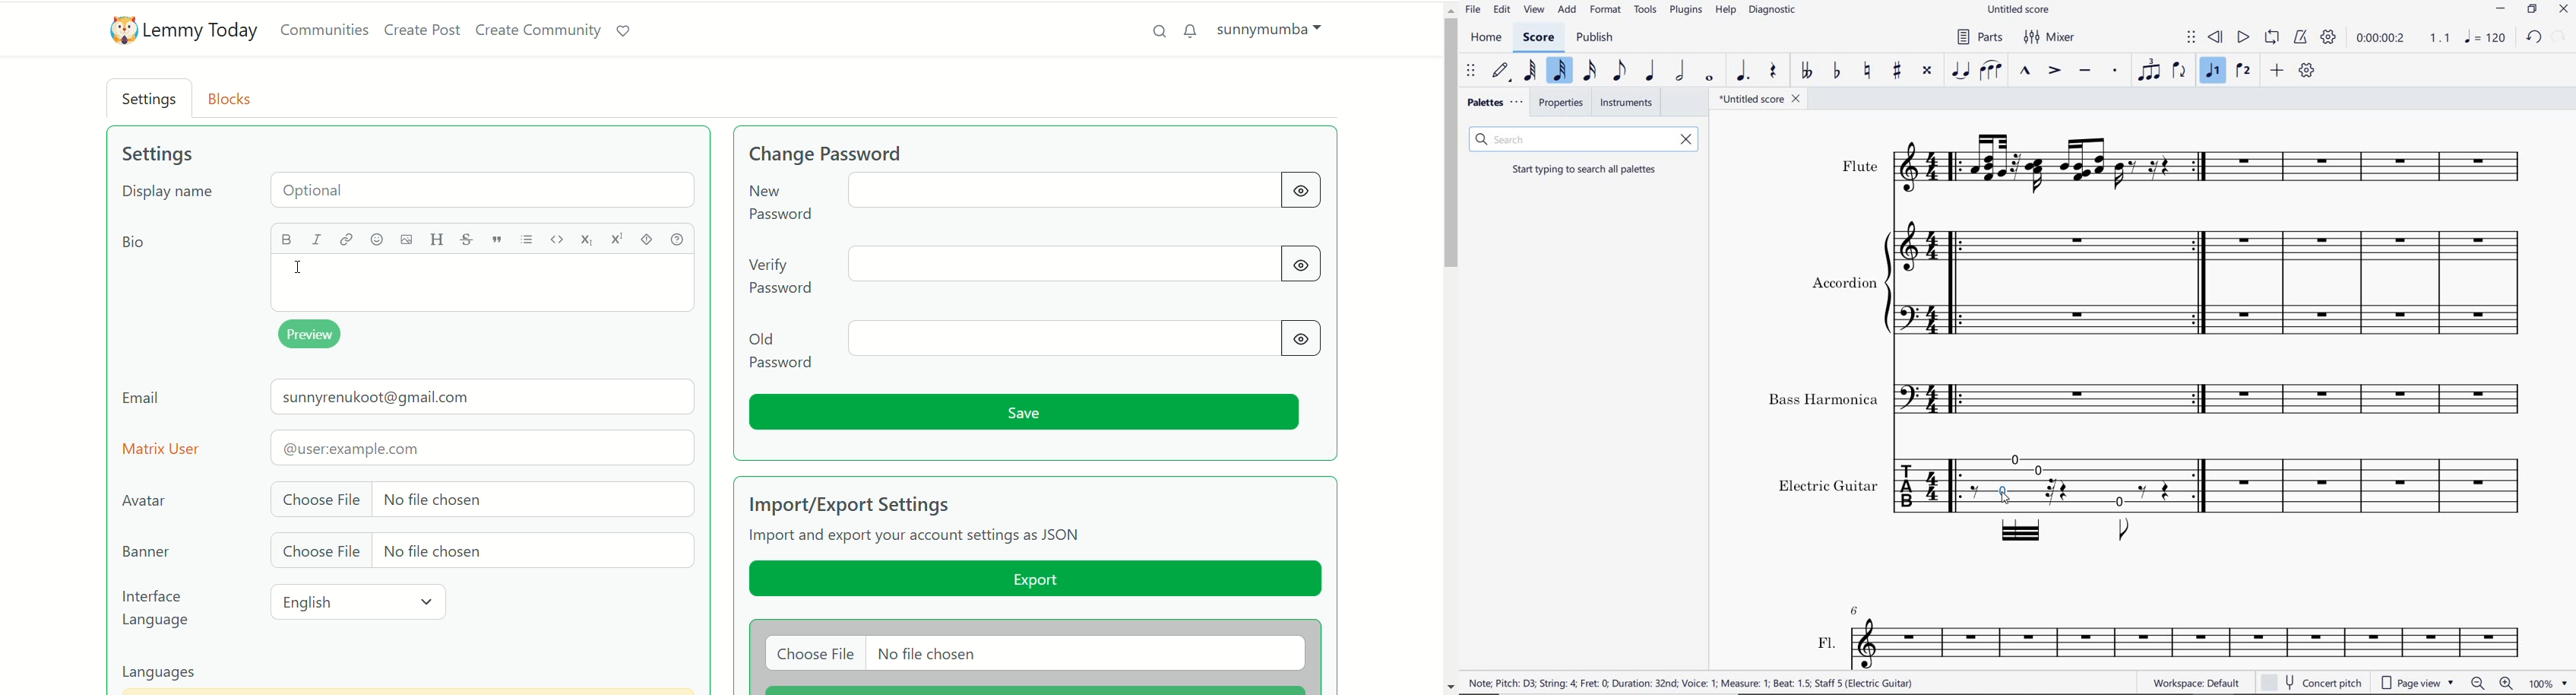 This screenshot has width=2576, height=700. I want to click on old password, so click(1036, 346).